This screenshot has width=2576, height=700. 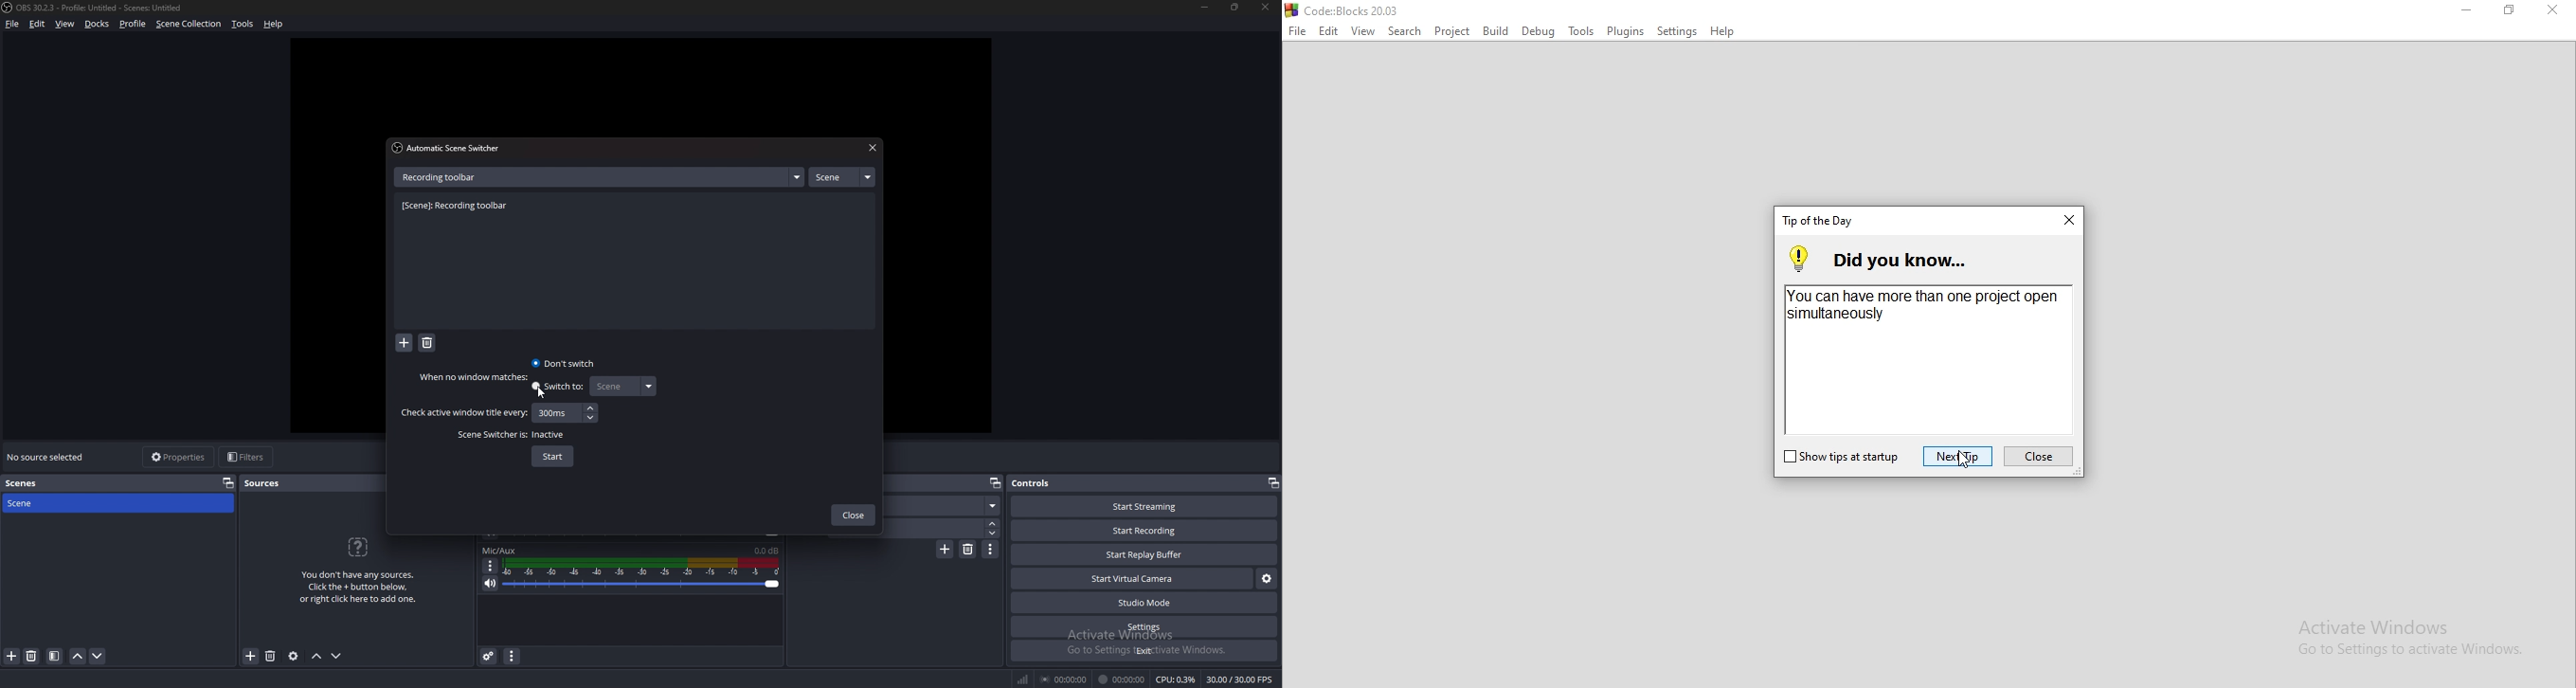 What do you see at coordinates (2039, 456) in the screenshot?
I see `close` at bounding box center [2039, 456].